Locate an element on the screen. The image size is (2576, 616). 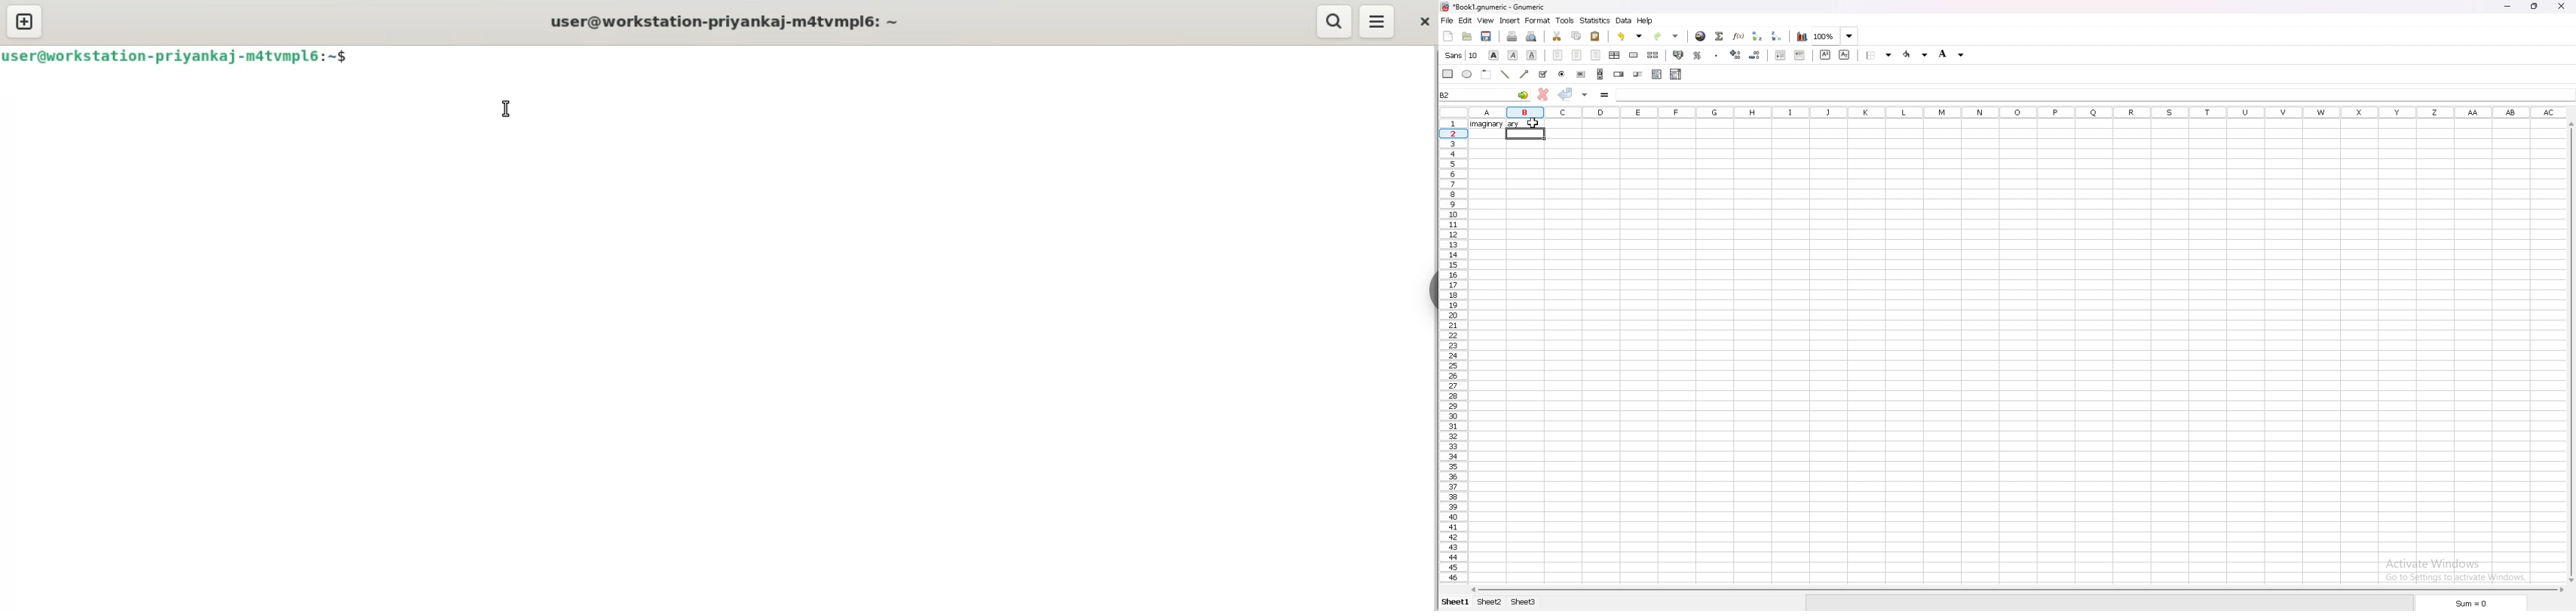
copy is located at coordinates (1577, 36).